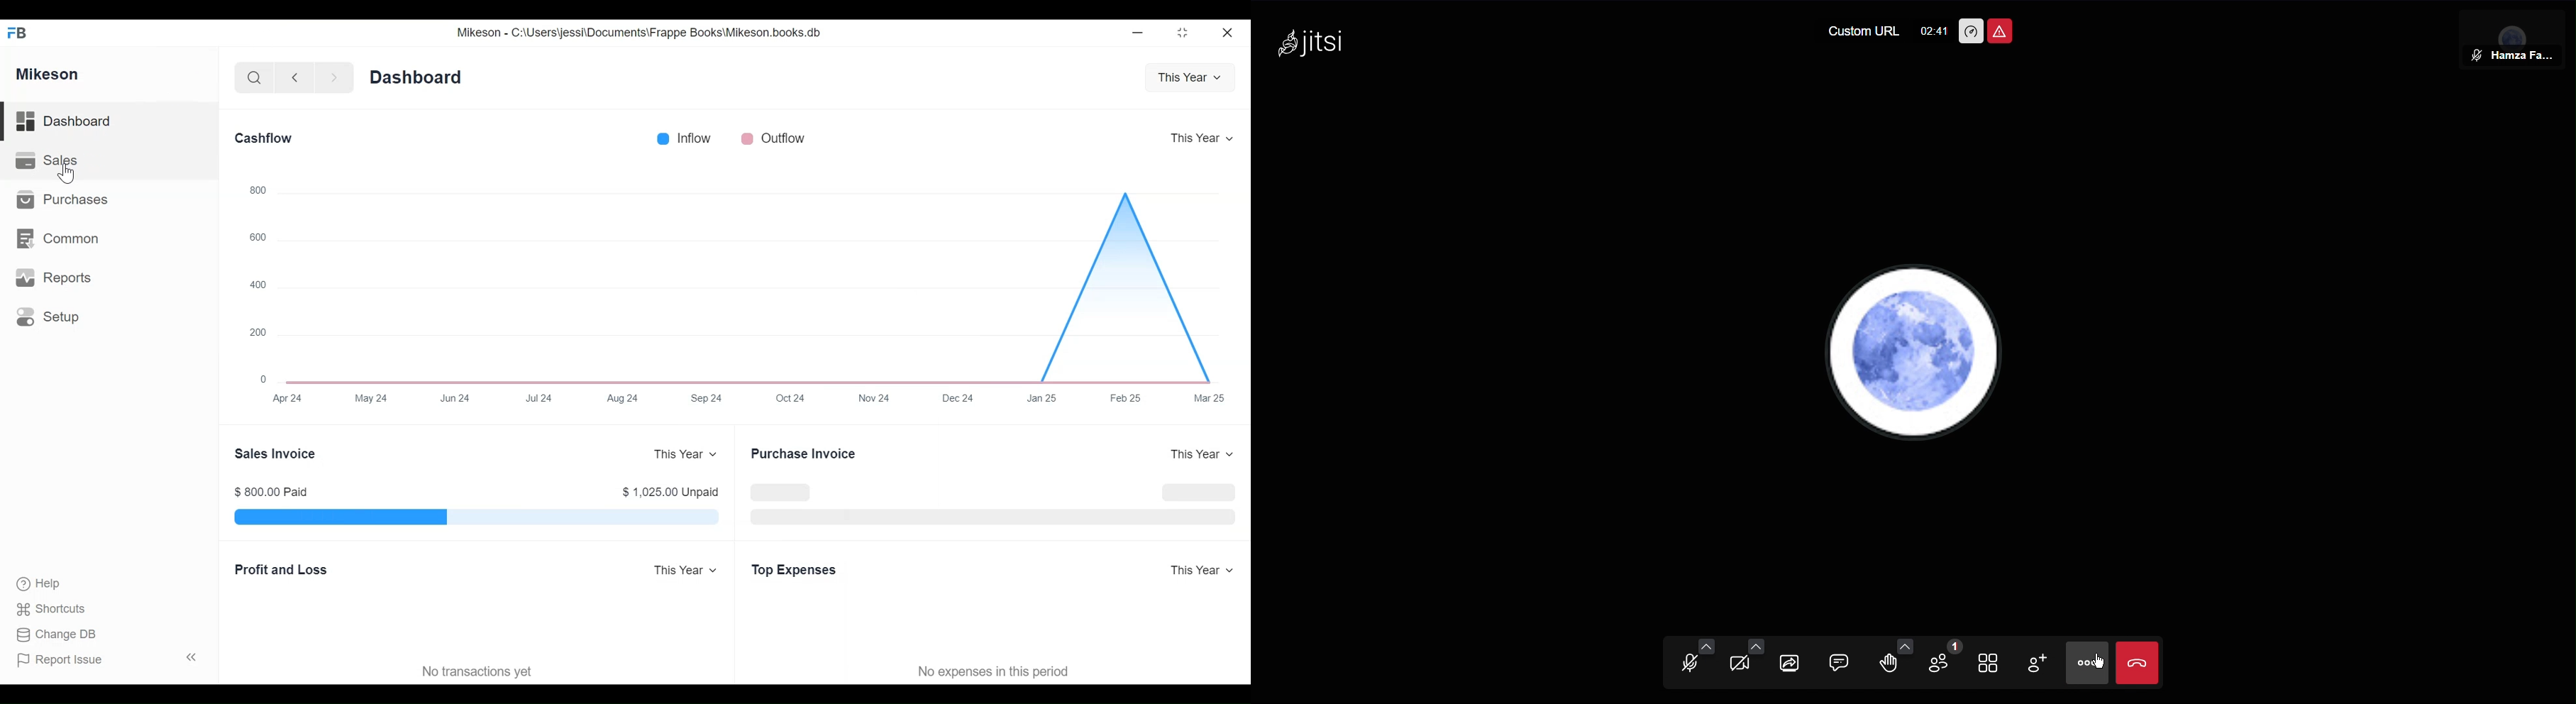  What do you see at coordinates (1740, 664) in the screenshot?
I see `Video` at bounding box center [1740, 664].